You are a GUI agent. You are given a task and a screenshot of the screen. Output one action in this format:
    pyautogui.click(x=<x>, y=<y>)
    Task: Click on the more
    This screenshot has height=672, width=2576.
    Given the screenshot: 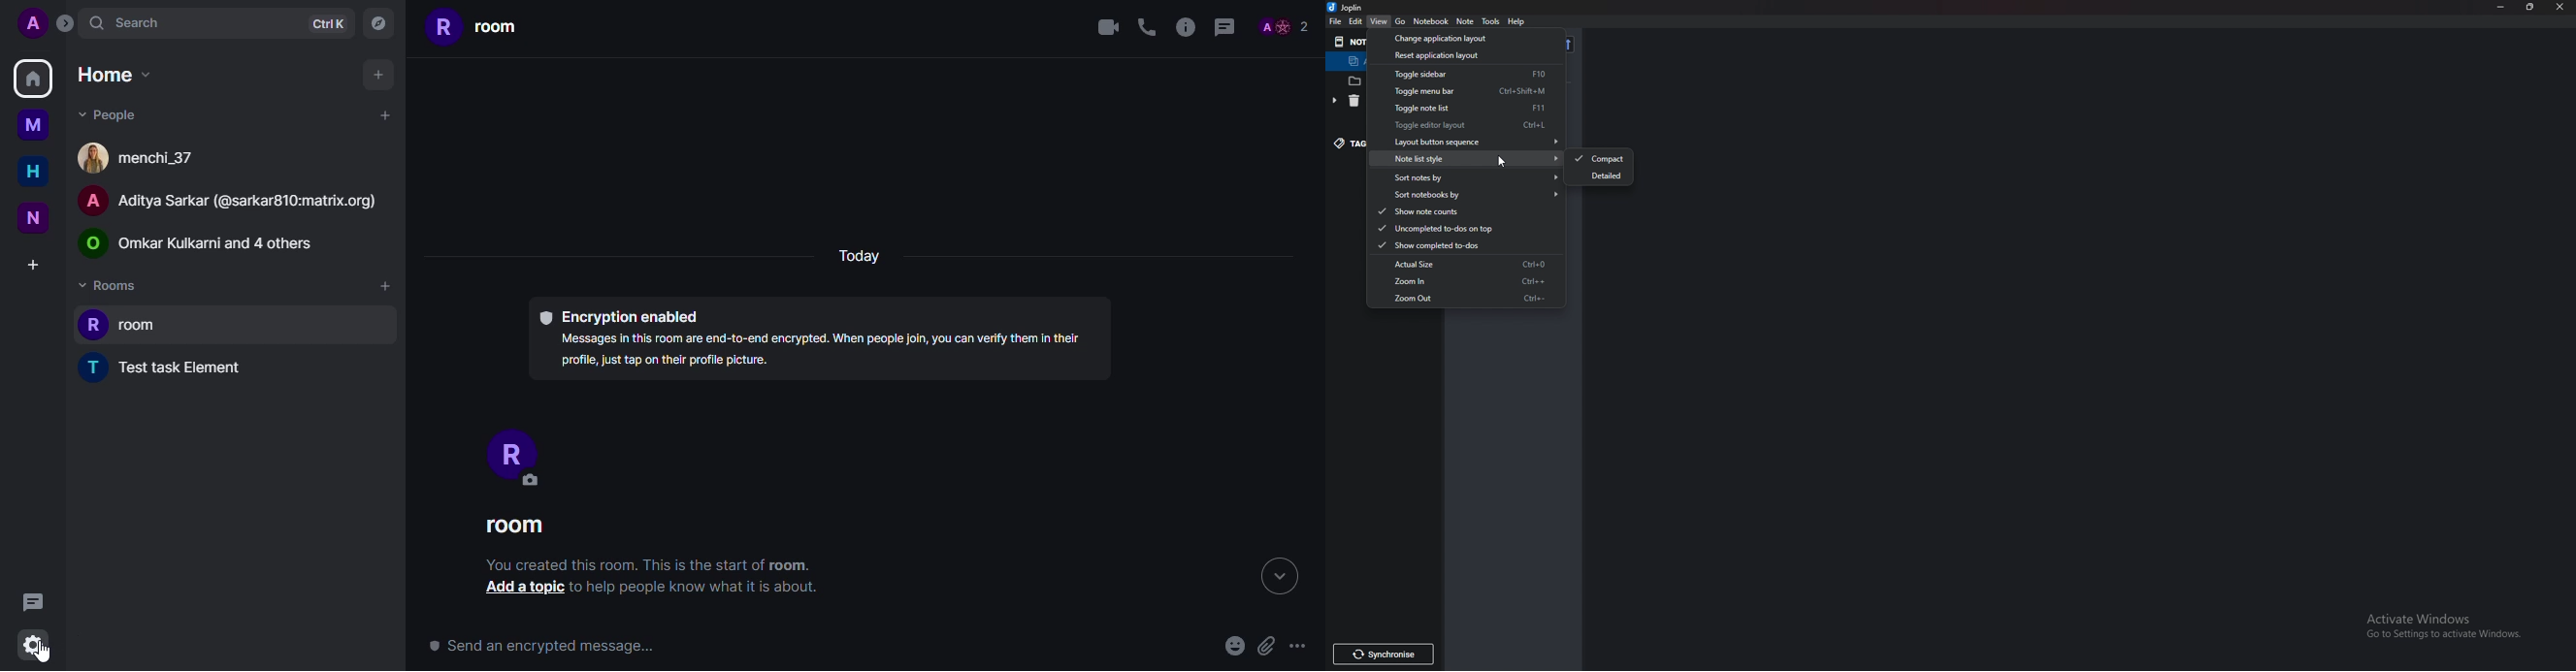 What is the action you would take?
    pyautogui.click(x=1300, y=648)
    